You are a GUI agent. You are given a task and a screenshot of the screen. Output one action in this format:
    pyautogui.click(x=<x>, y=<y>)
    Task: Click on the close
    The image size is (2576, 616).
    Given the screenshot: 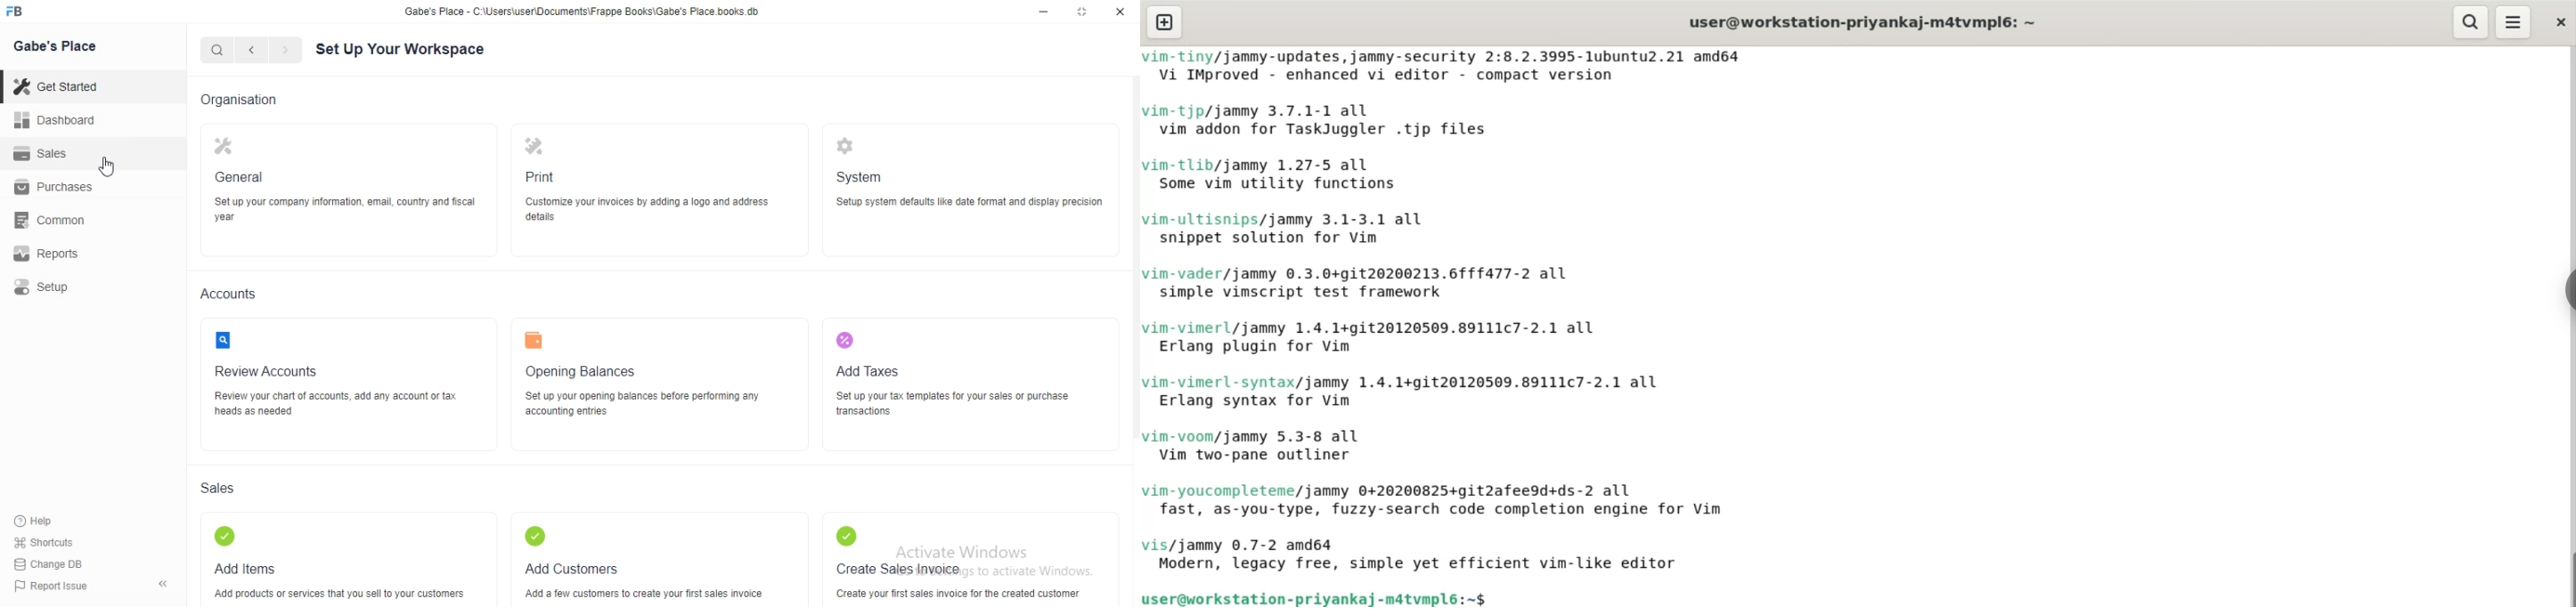 What is the action you would take?
    pyautogui.click(x=1120, y=12)
    